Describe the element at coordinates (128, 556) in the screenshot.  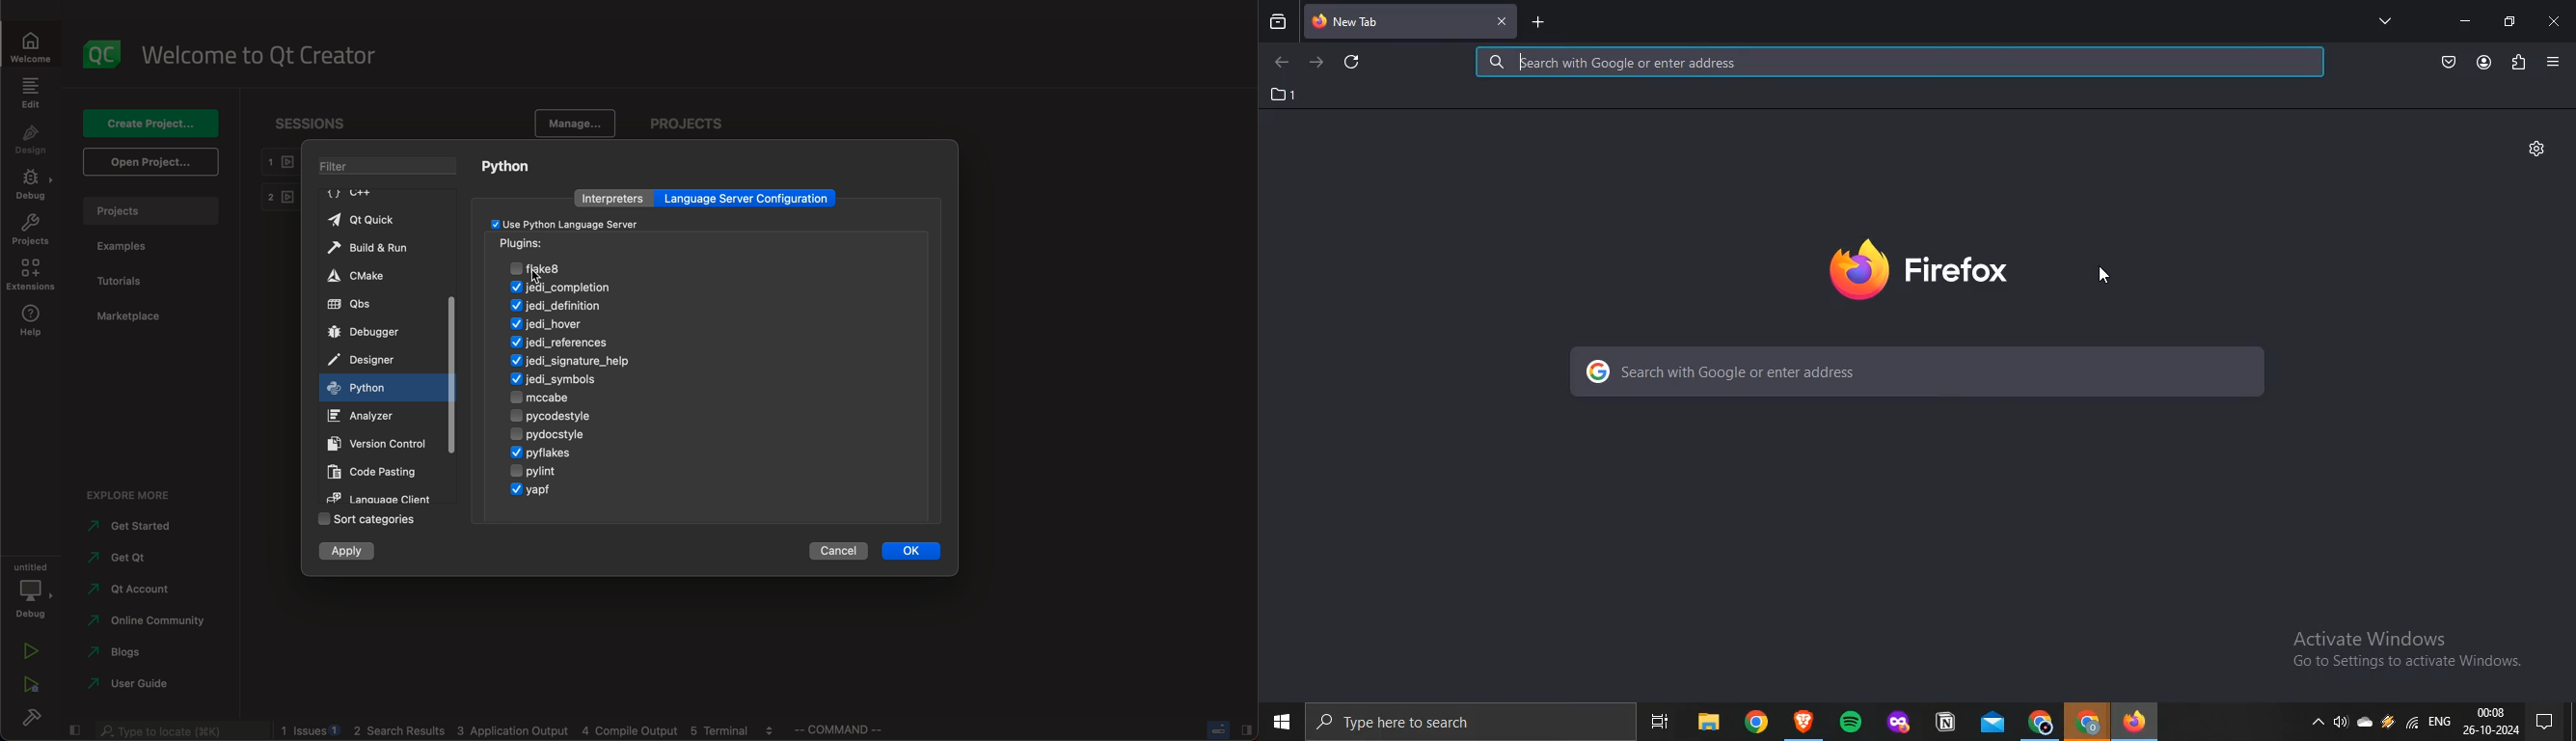
I see `qt` at that location.